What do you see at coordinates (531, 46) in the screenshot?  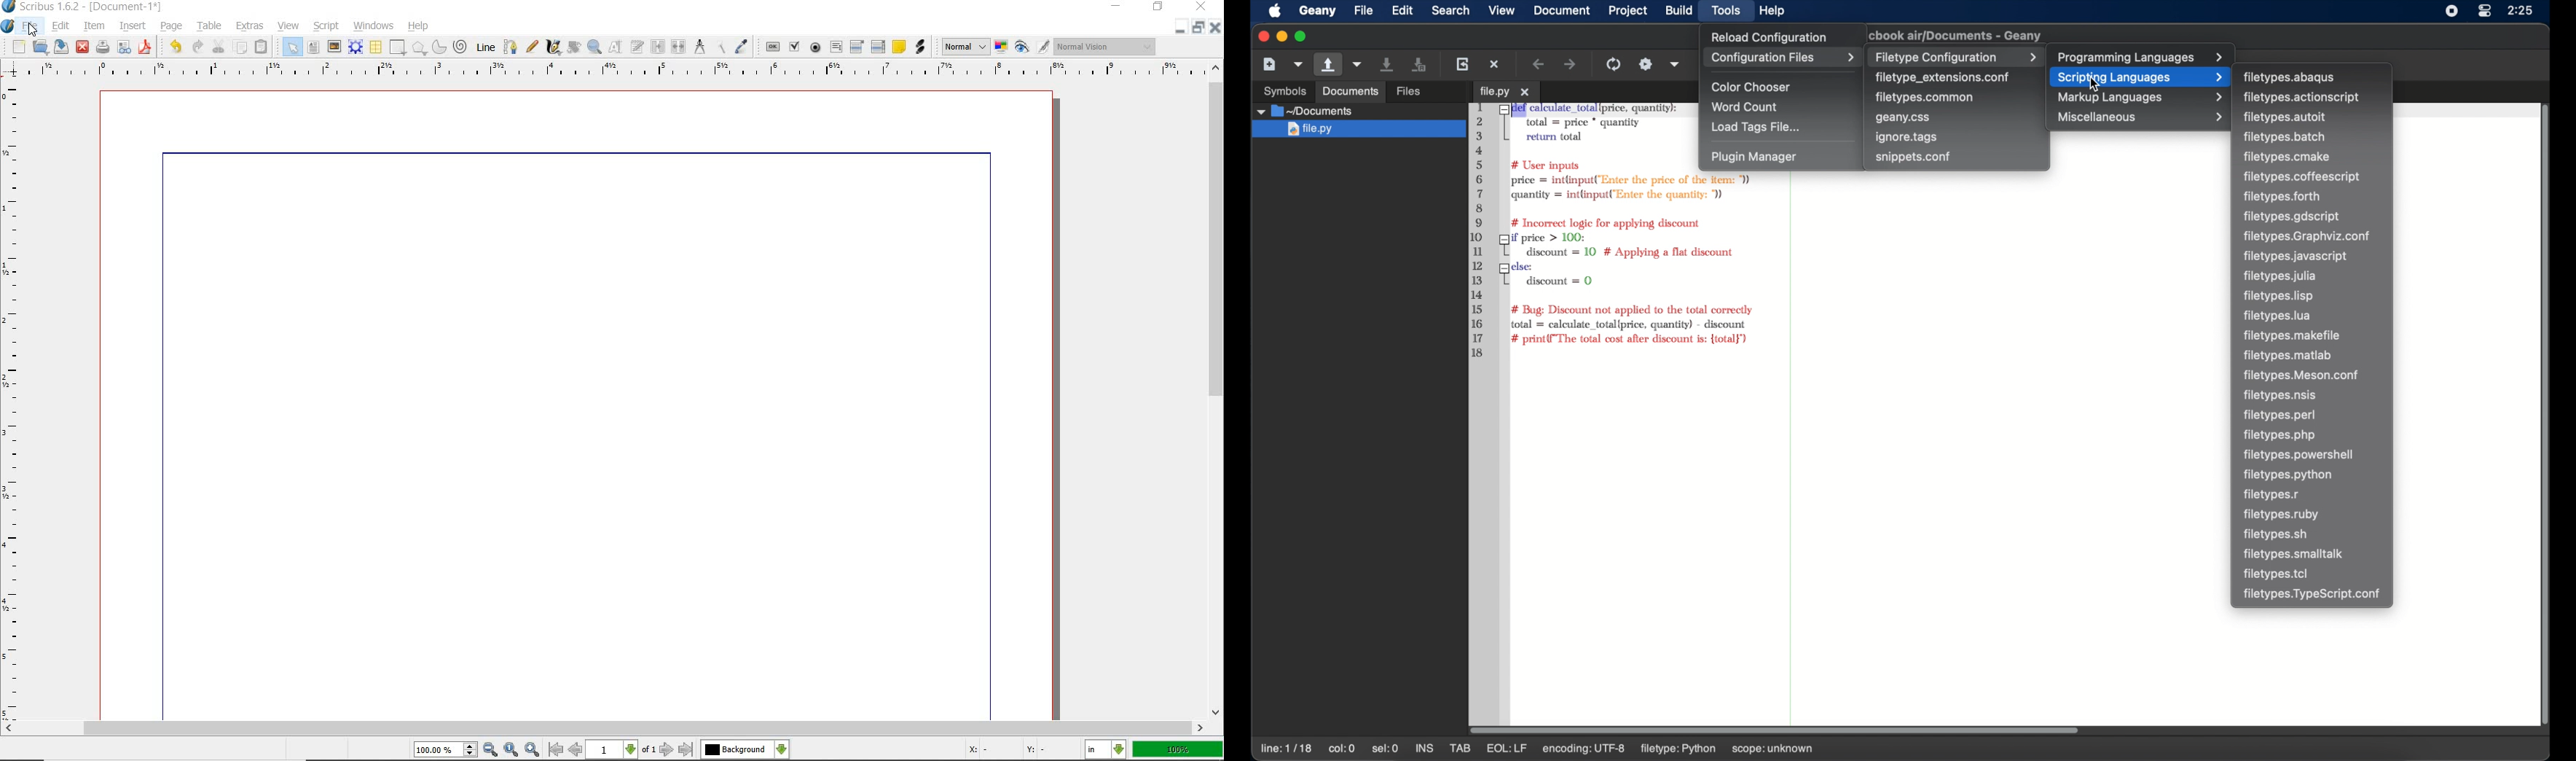 I see `freehand line` at bounding box center [531, 46].